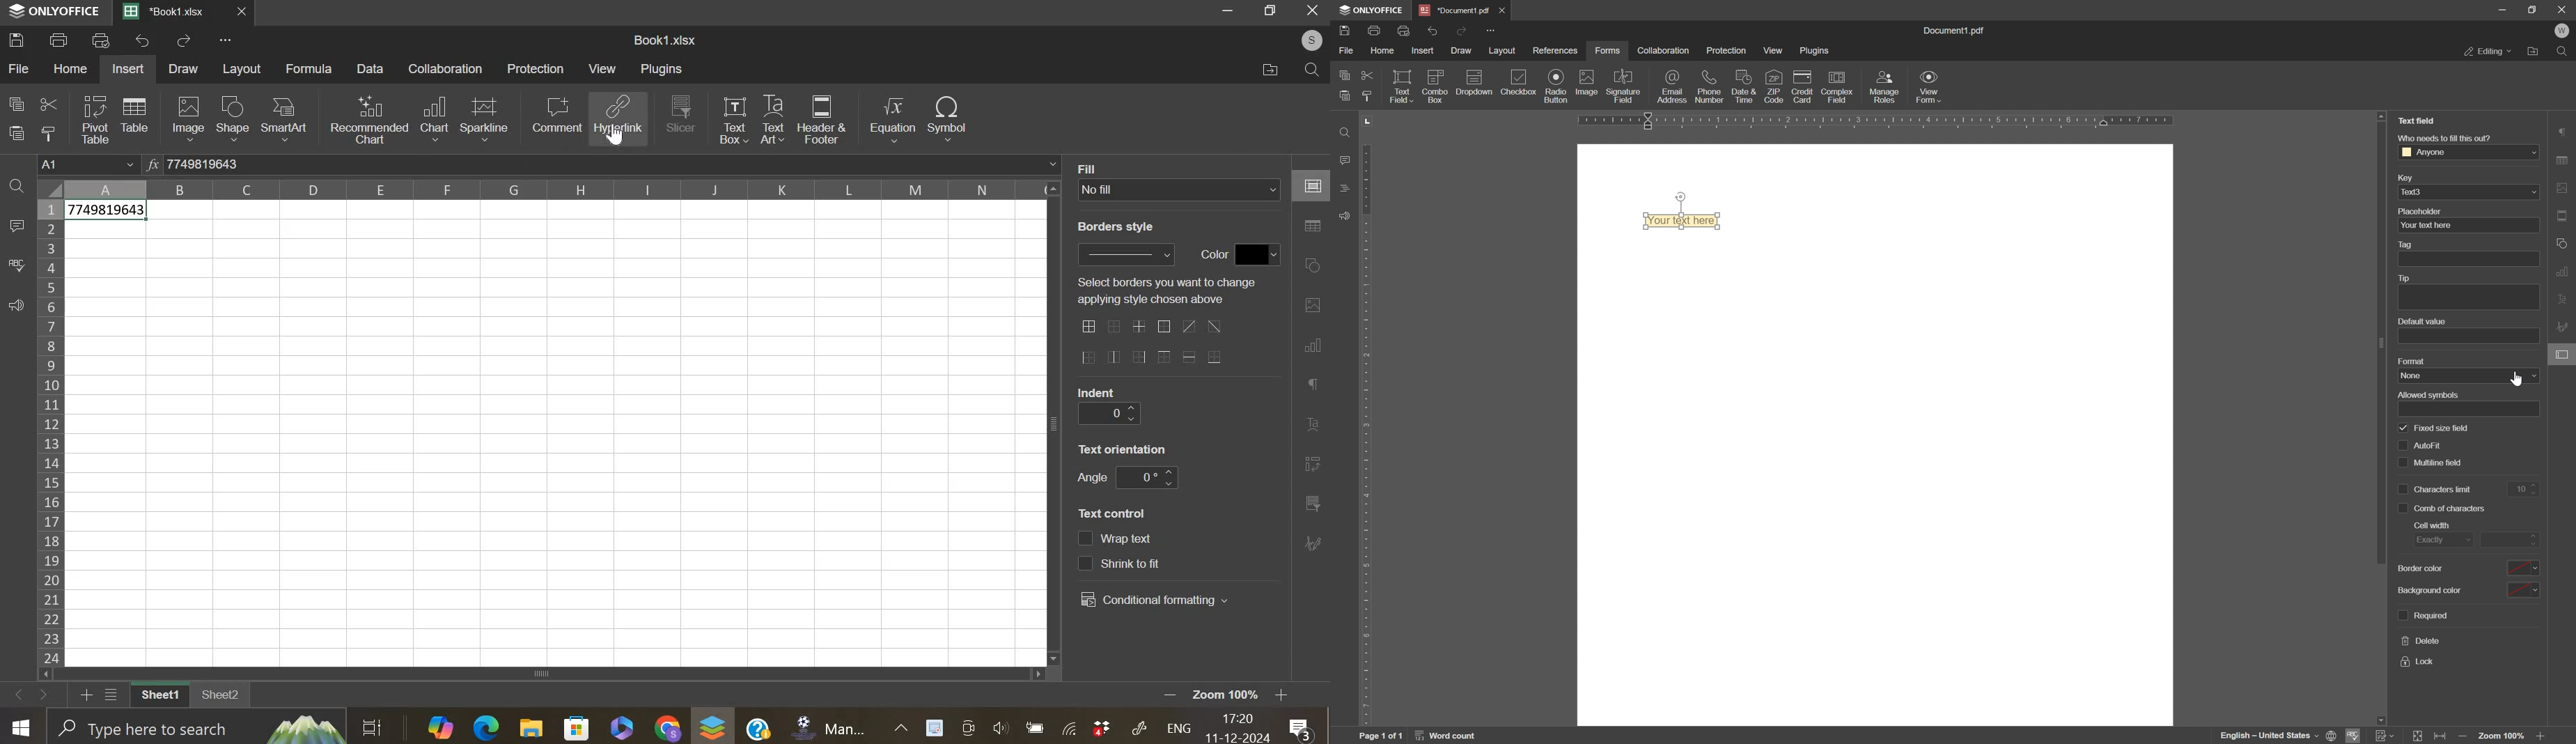  Describe the element at coordinates (1473, 85) in the screenshot. I see `icon` at that location.